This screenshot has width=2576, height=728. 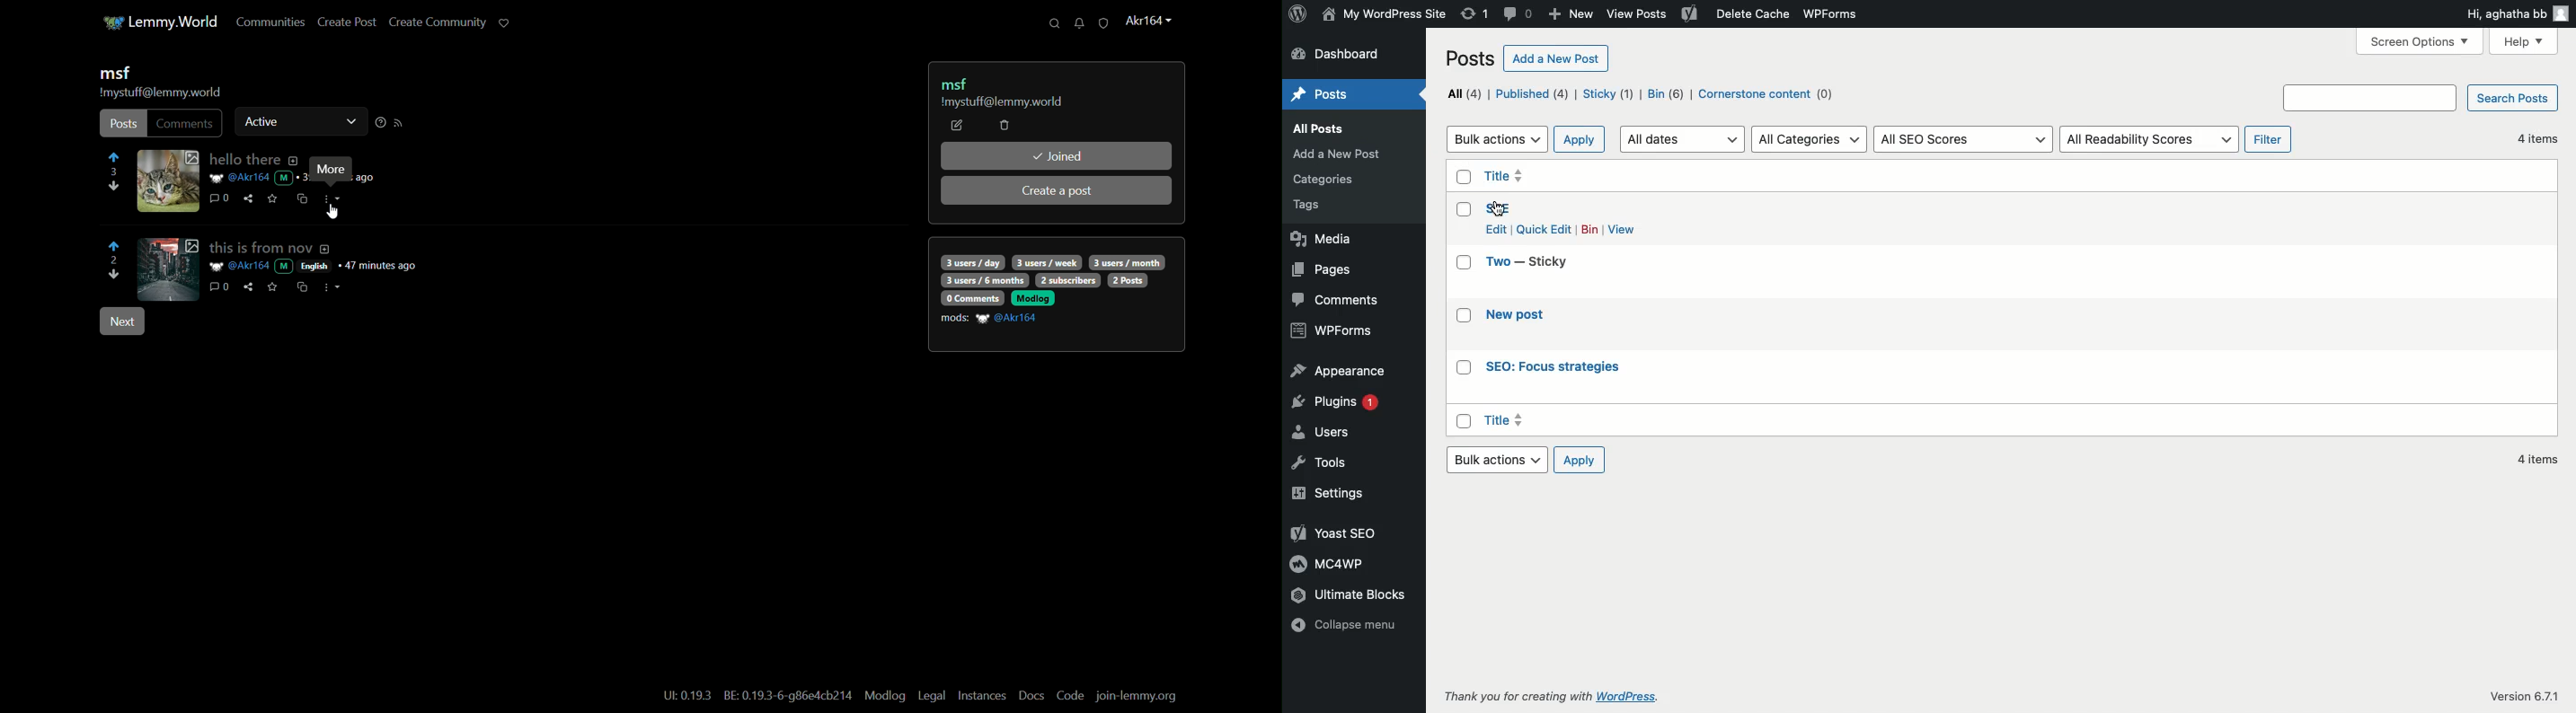 I want to click on Hi, aghatha bb , so click(x=2517, y=13).